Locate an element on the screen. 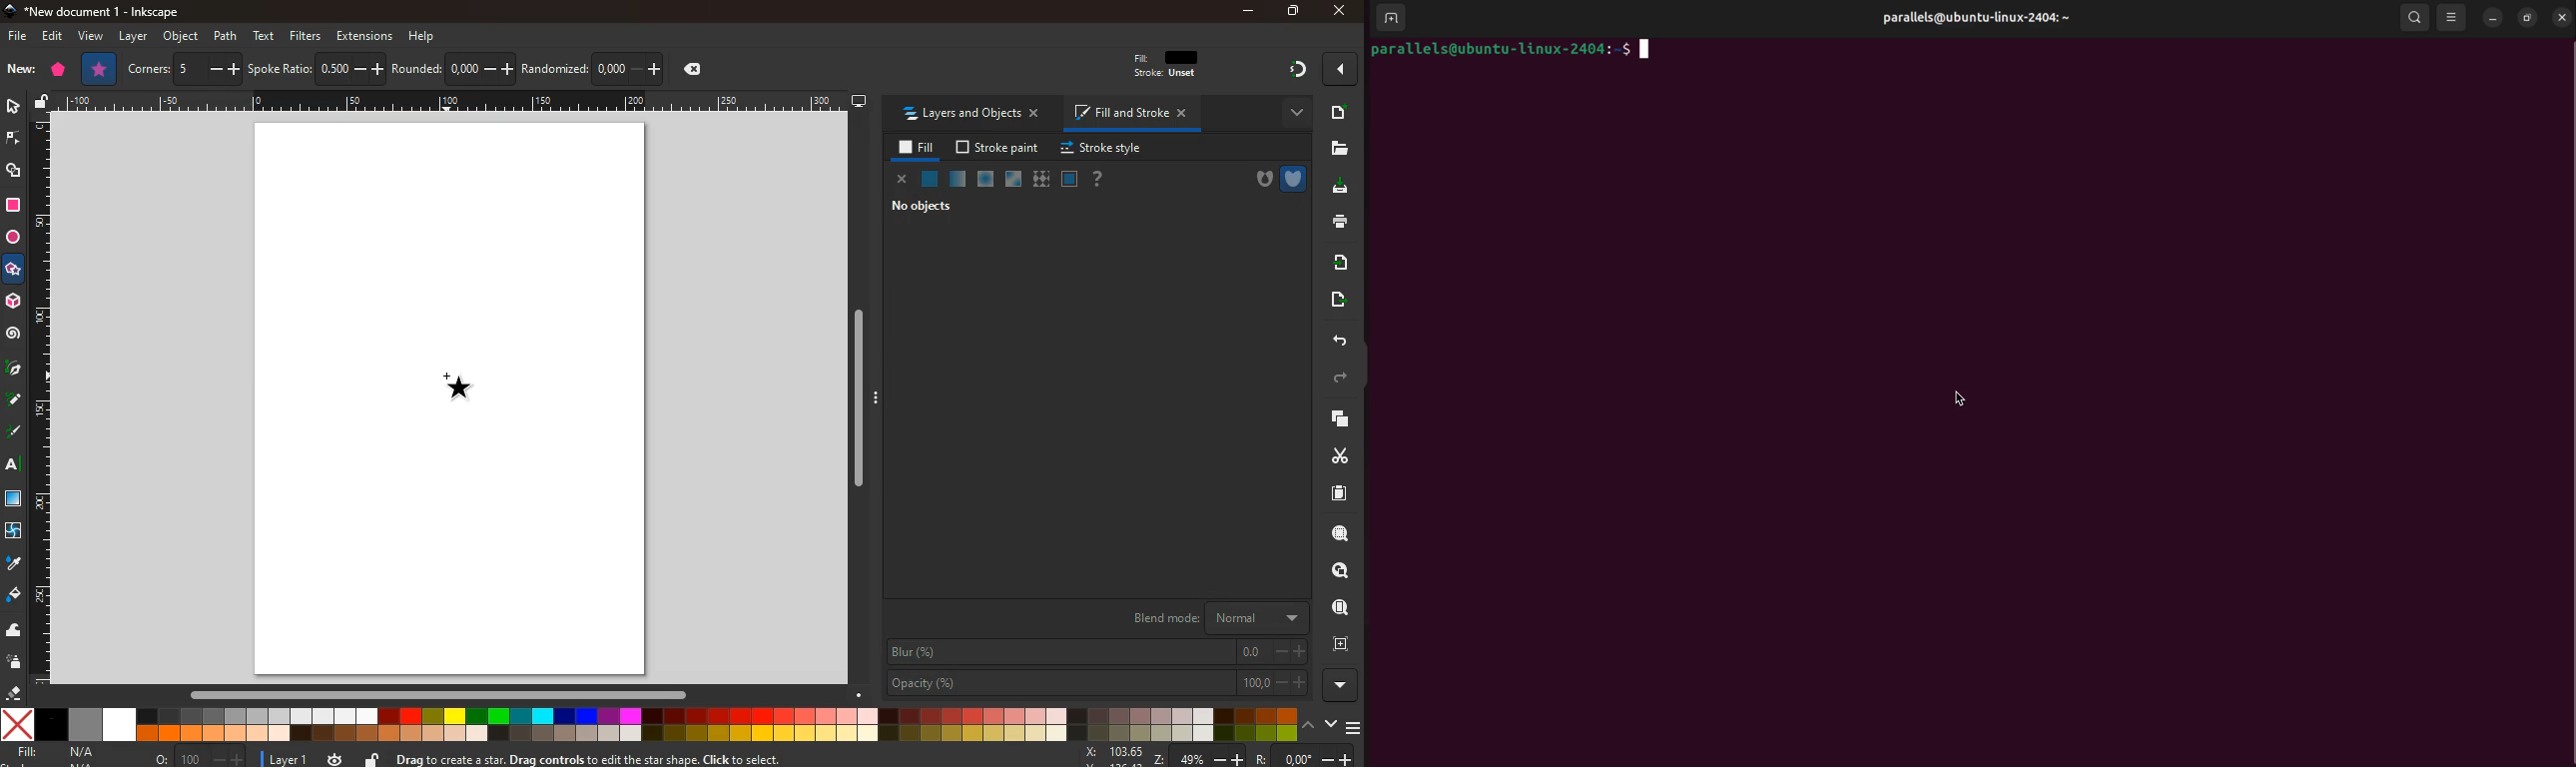 Image resolution: width=2576 pixels, height=784 pixels. star is located at coordinates (12, 270).